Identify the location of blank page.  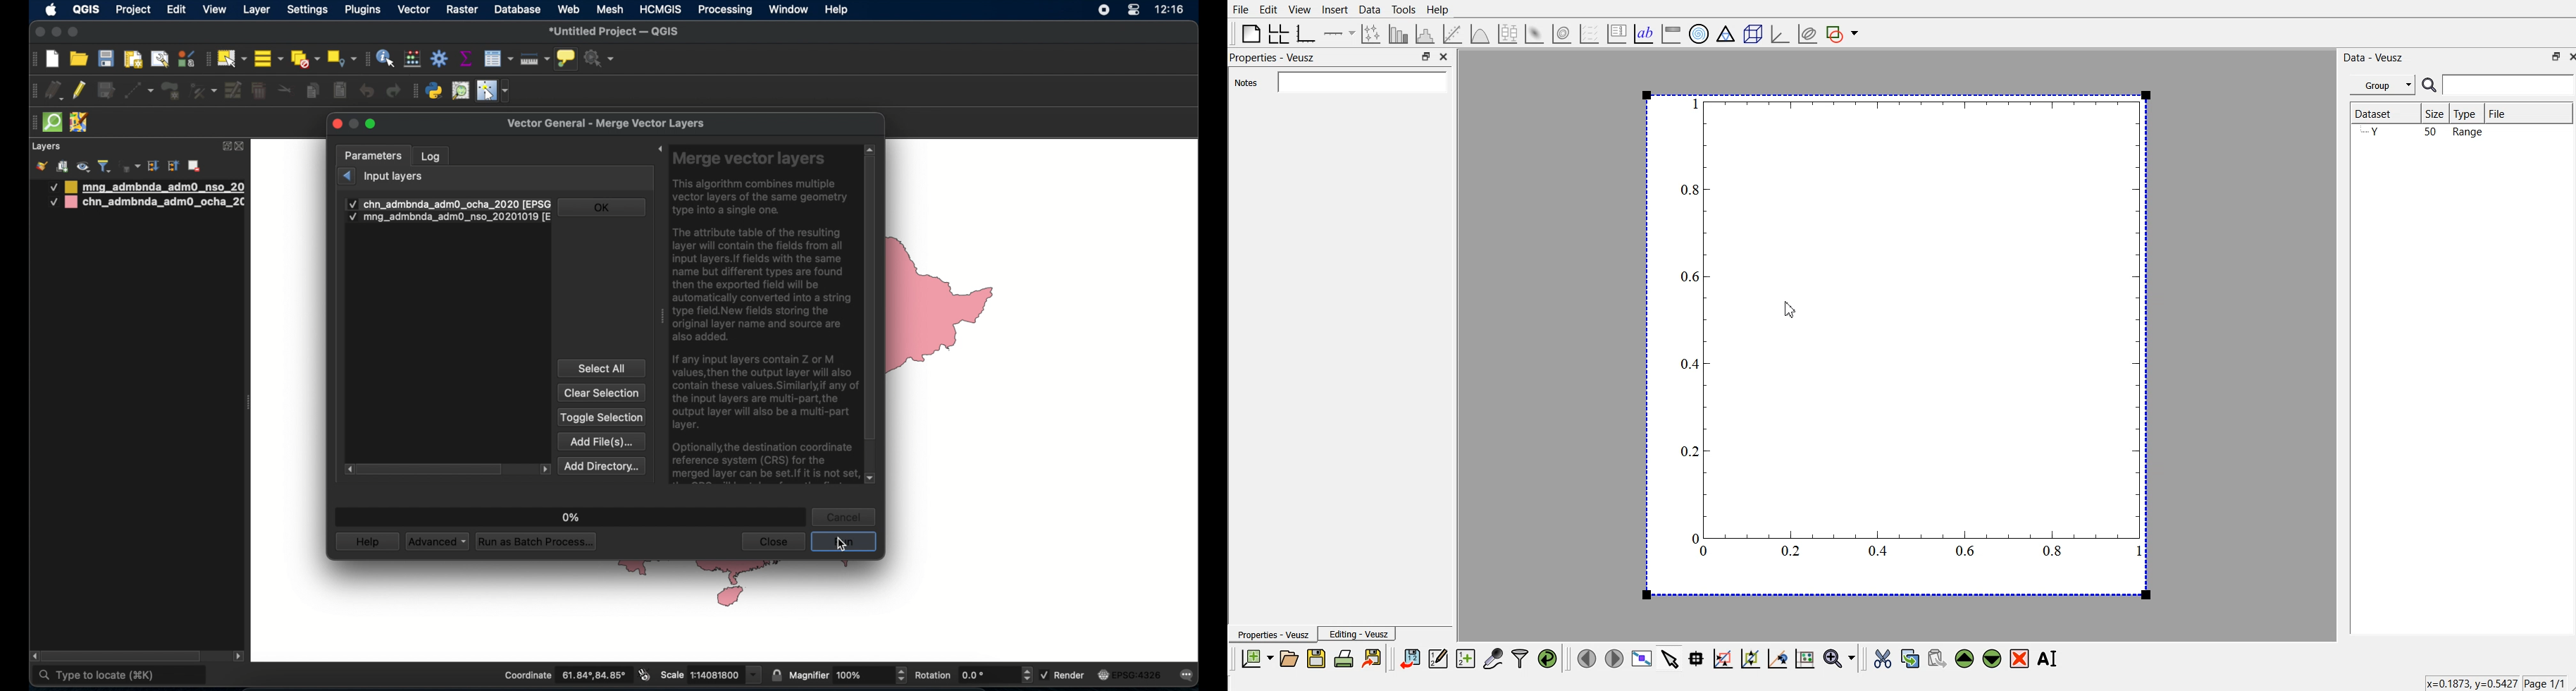
(1249, 33).